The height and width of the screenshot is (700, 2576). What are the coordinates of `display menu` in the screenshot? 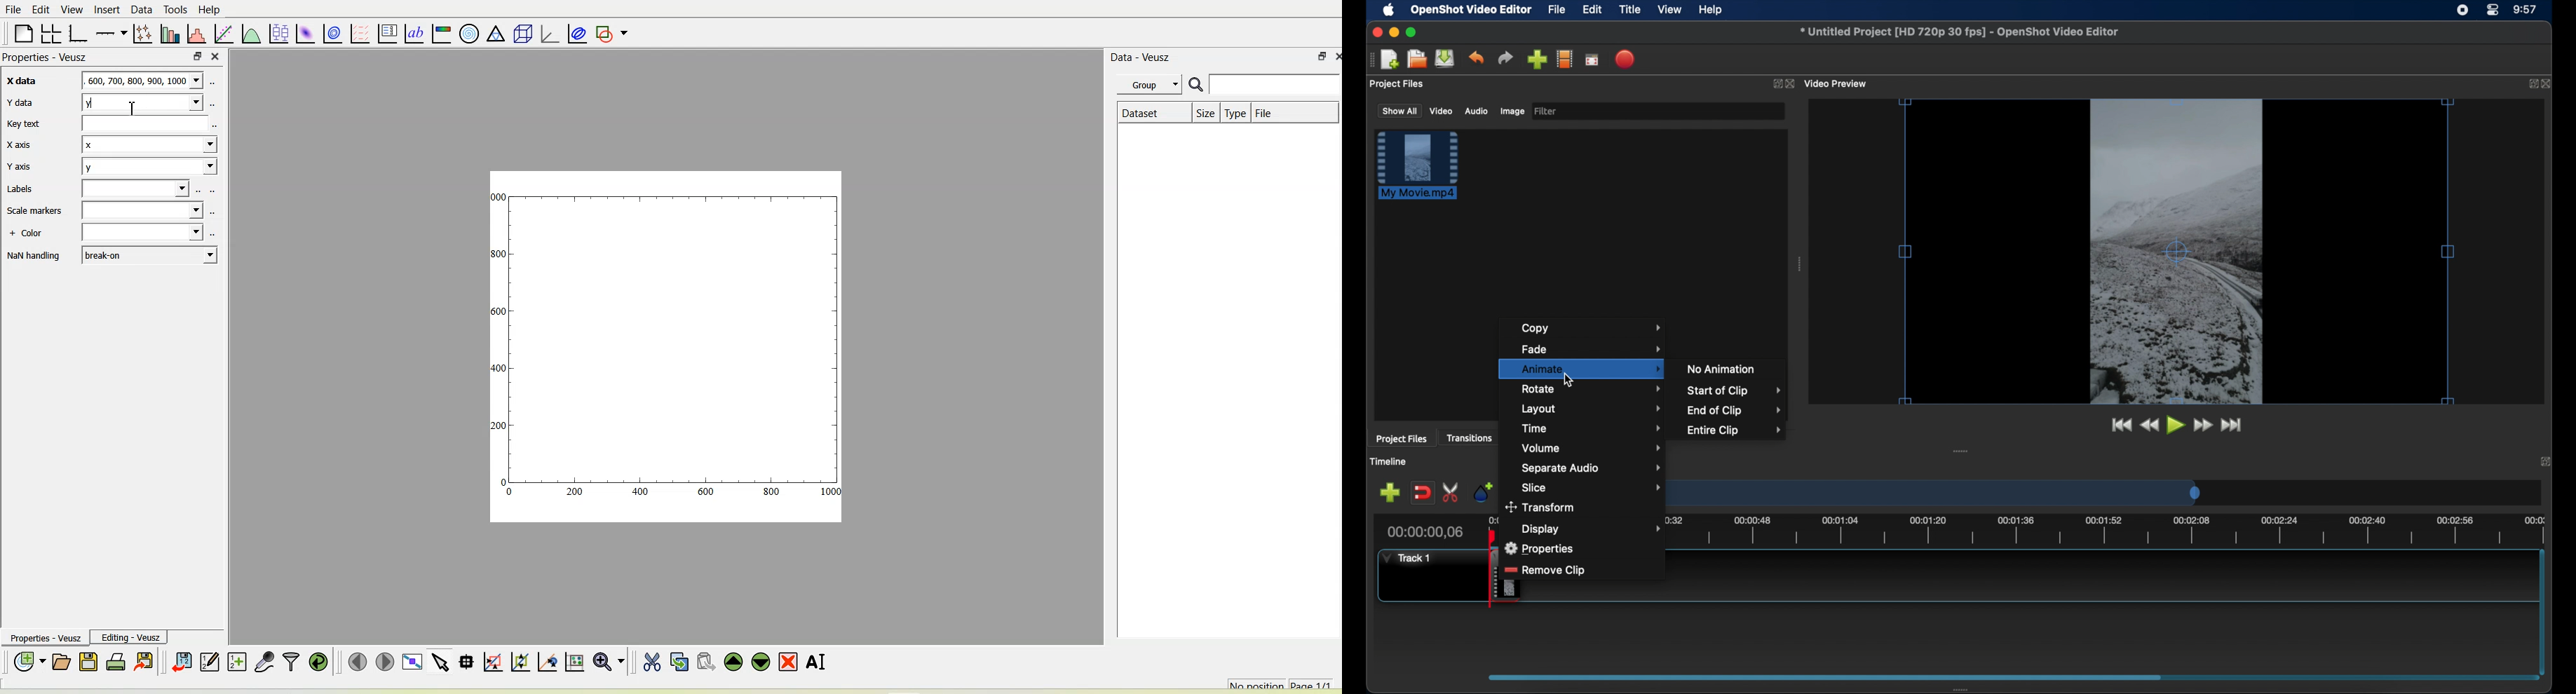 It's located at (1591, 529).